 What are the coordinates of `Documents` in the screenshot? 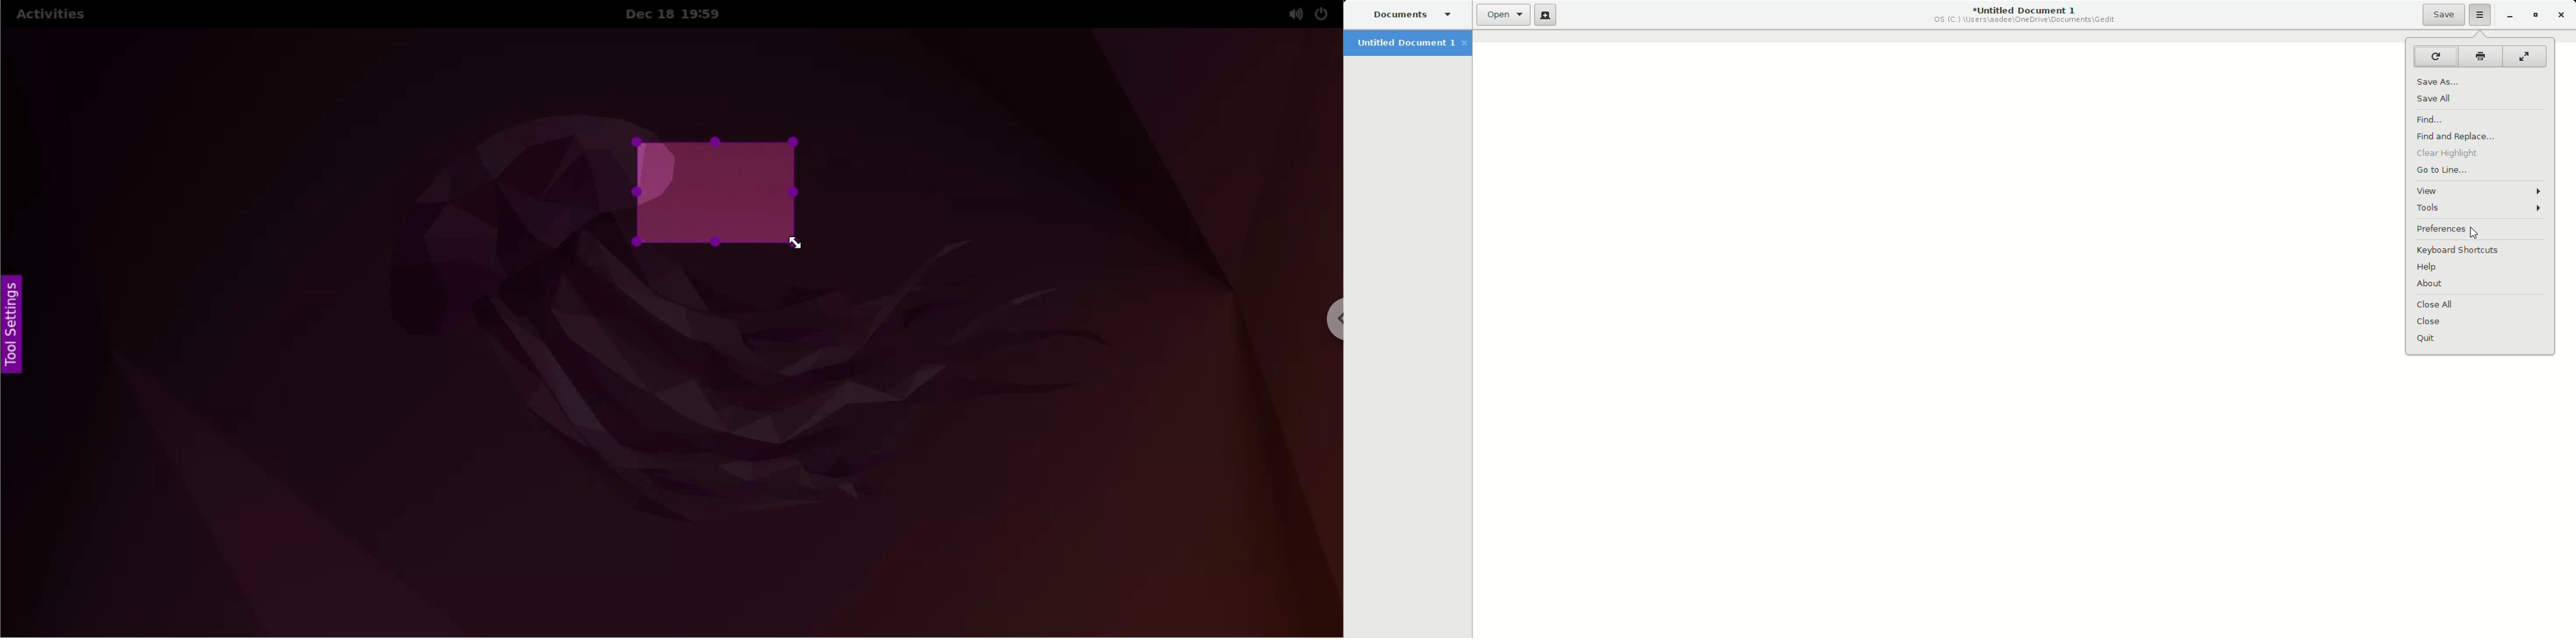 It's located at (1406, 14).